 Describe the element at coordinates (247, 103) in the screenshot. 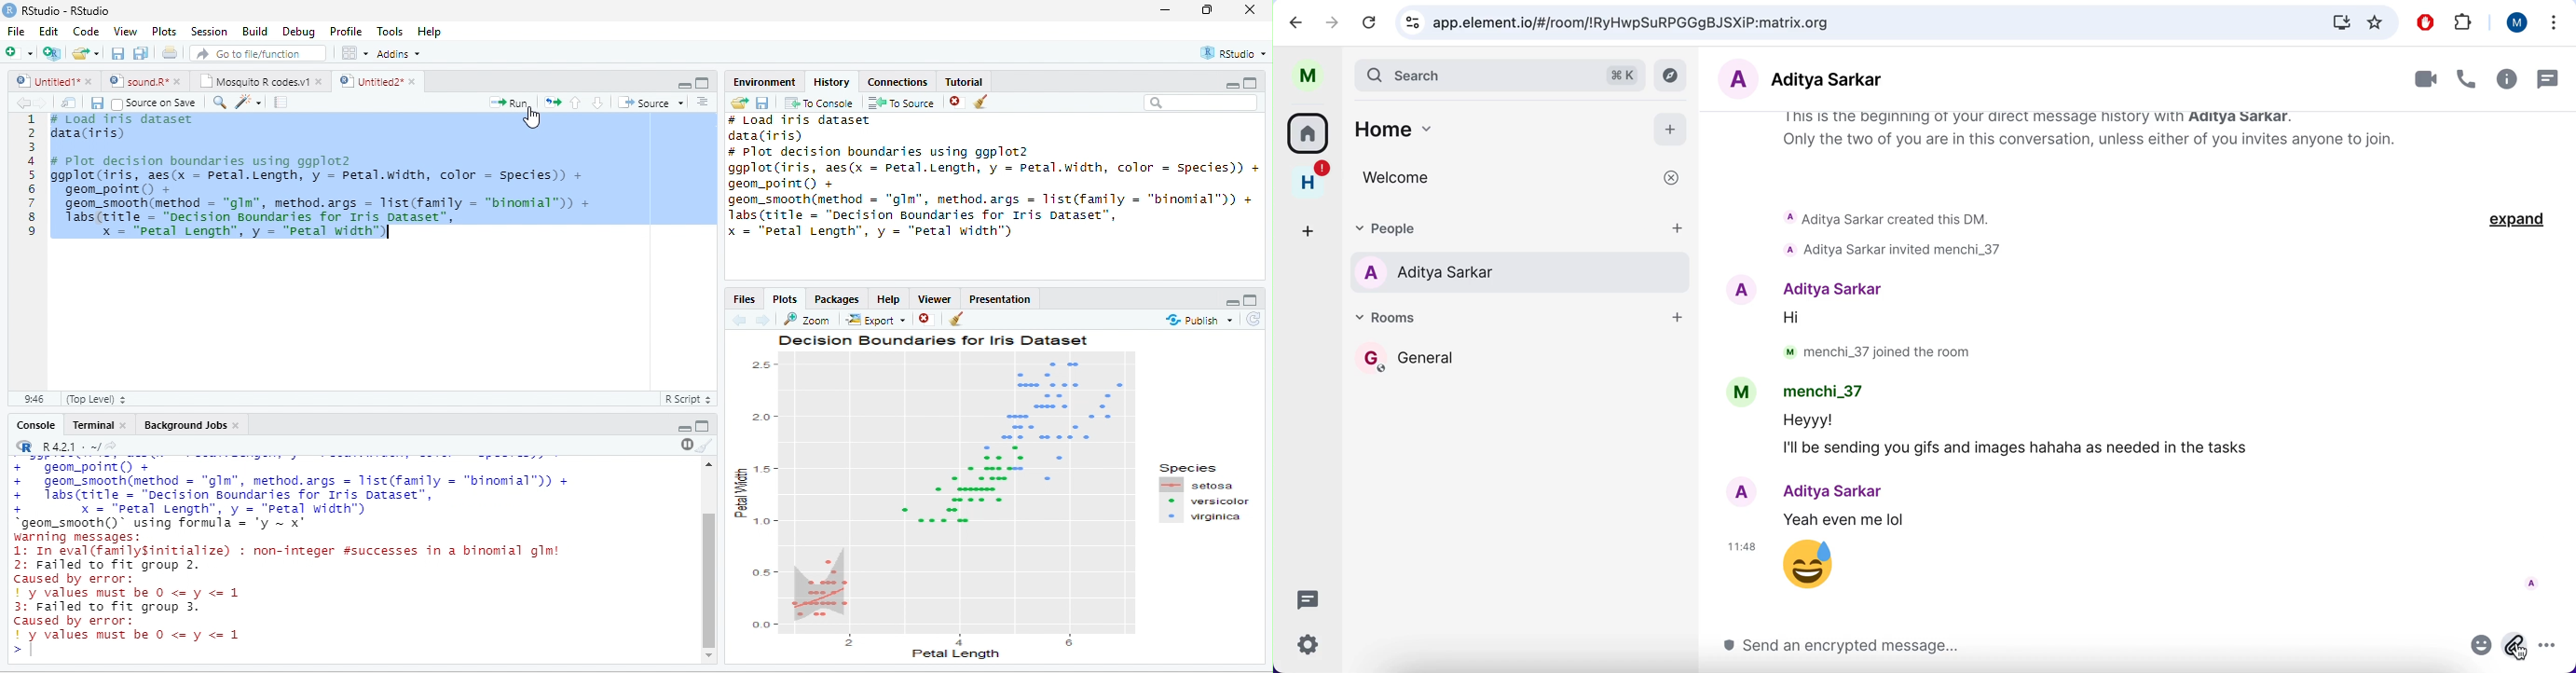

I see `tools` at that location.